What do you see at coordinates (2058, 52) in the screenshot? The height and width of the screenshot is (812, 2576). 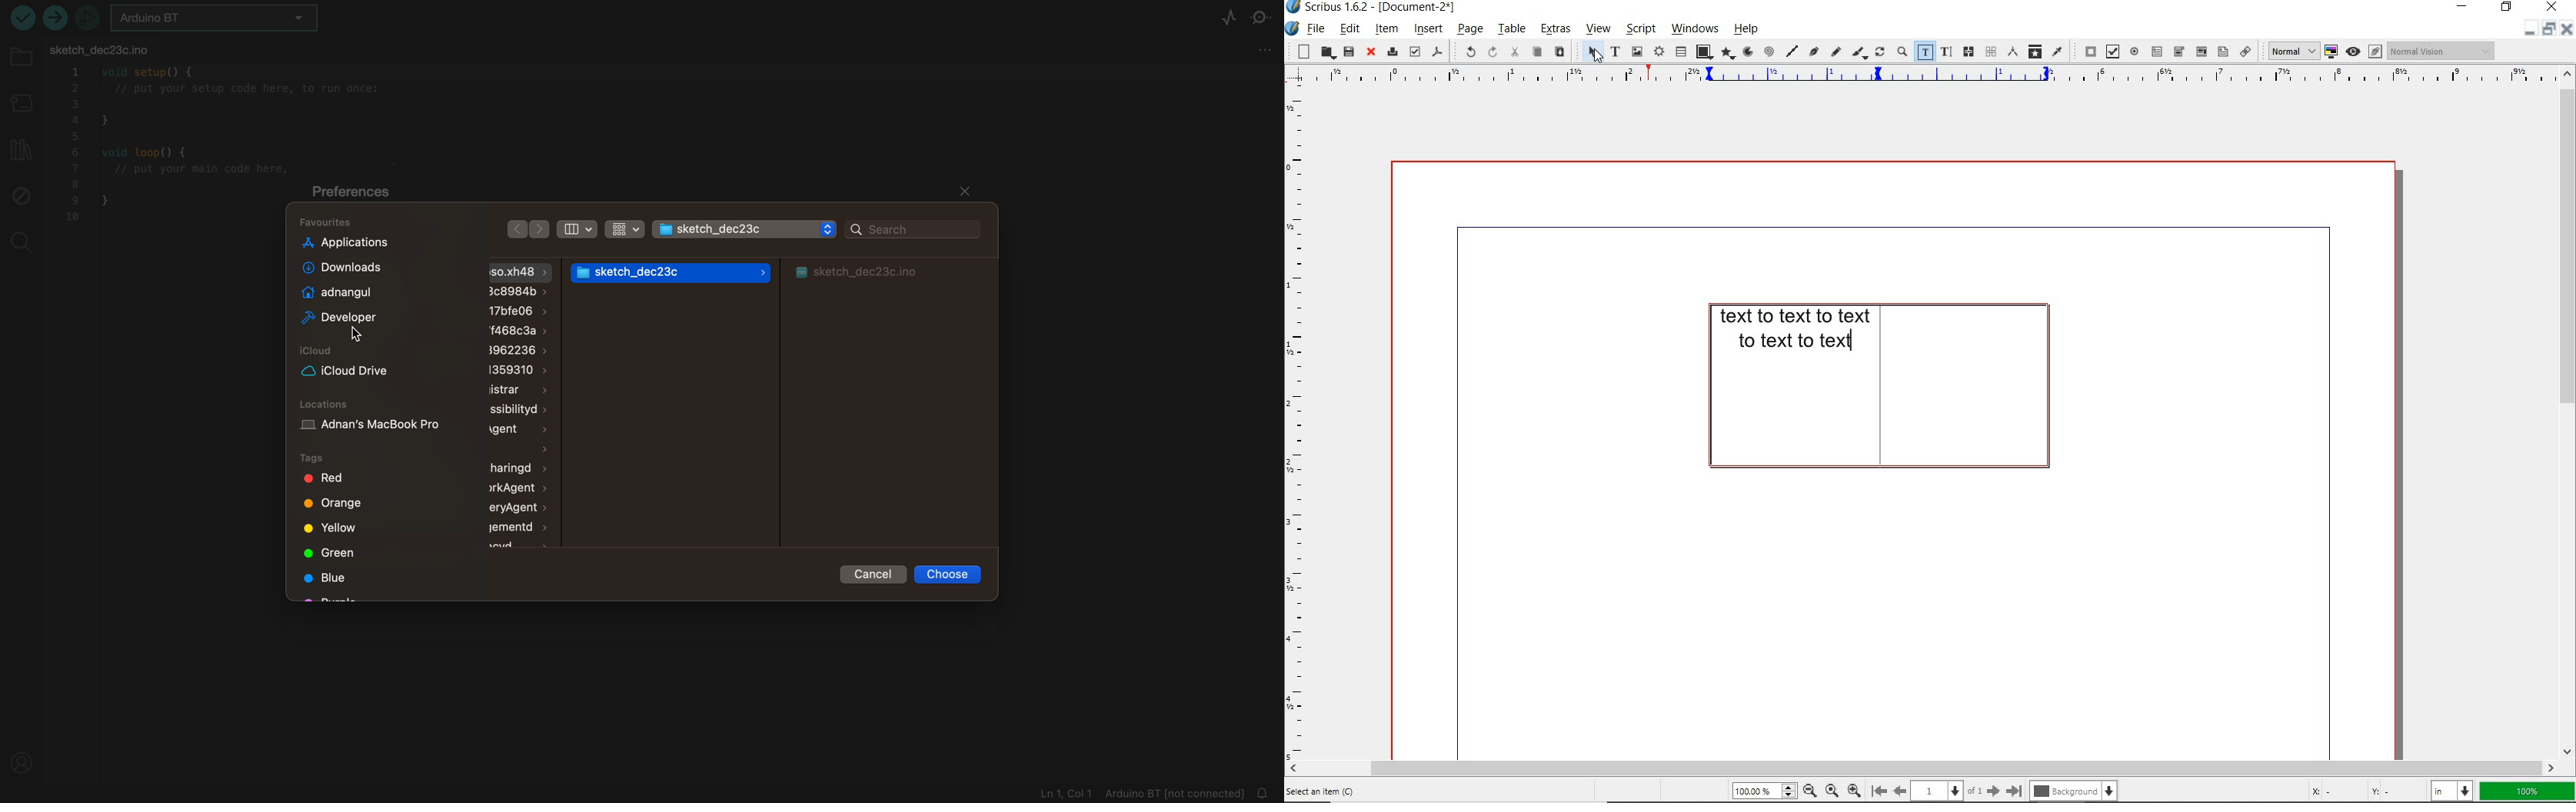 I see `eye dropper` at bounding box center [2058, 52].